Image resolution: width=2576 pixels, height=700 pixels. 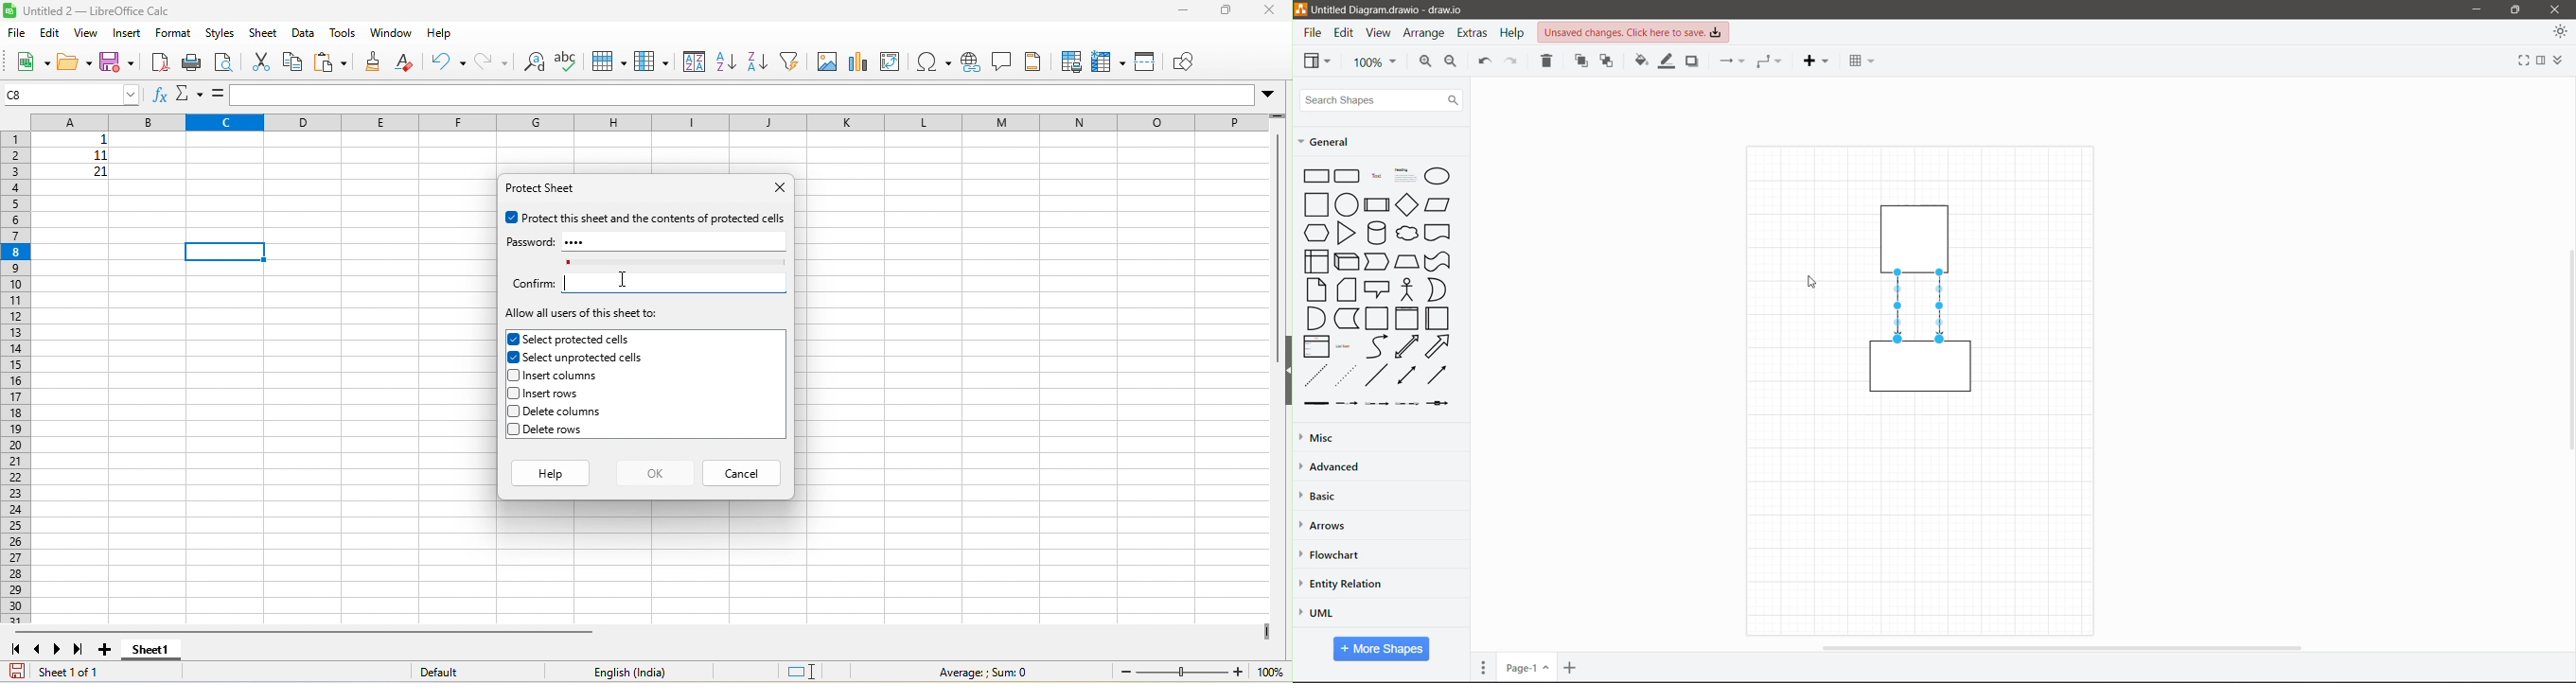 What do you see at coordinates (1438, 204) in the screenshot?
I see `Parallelogram` at bounding box center [1438, 204].